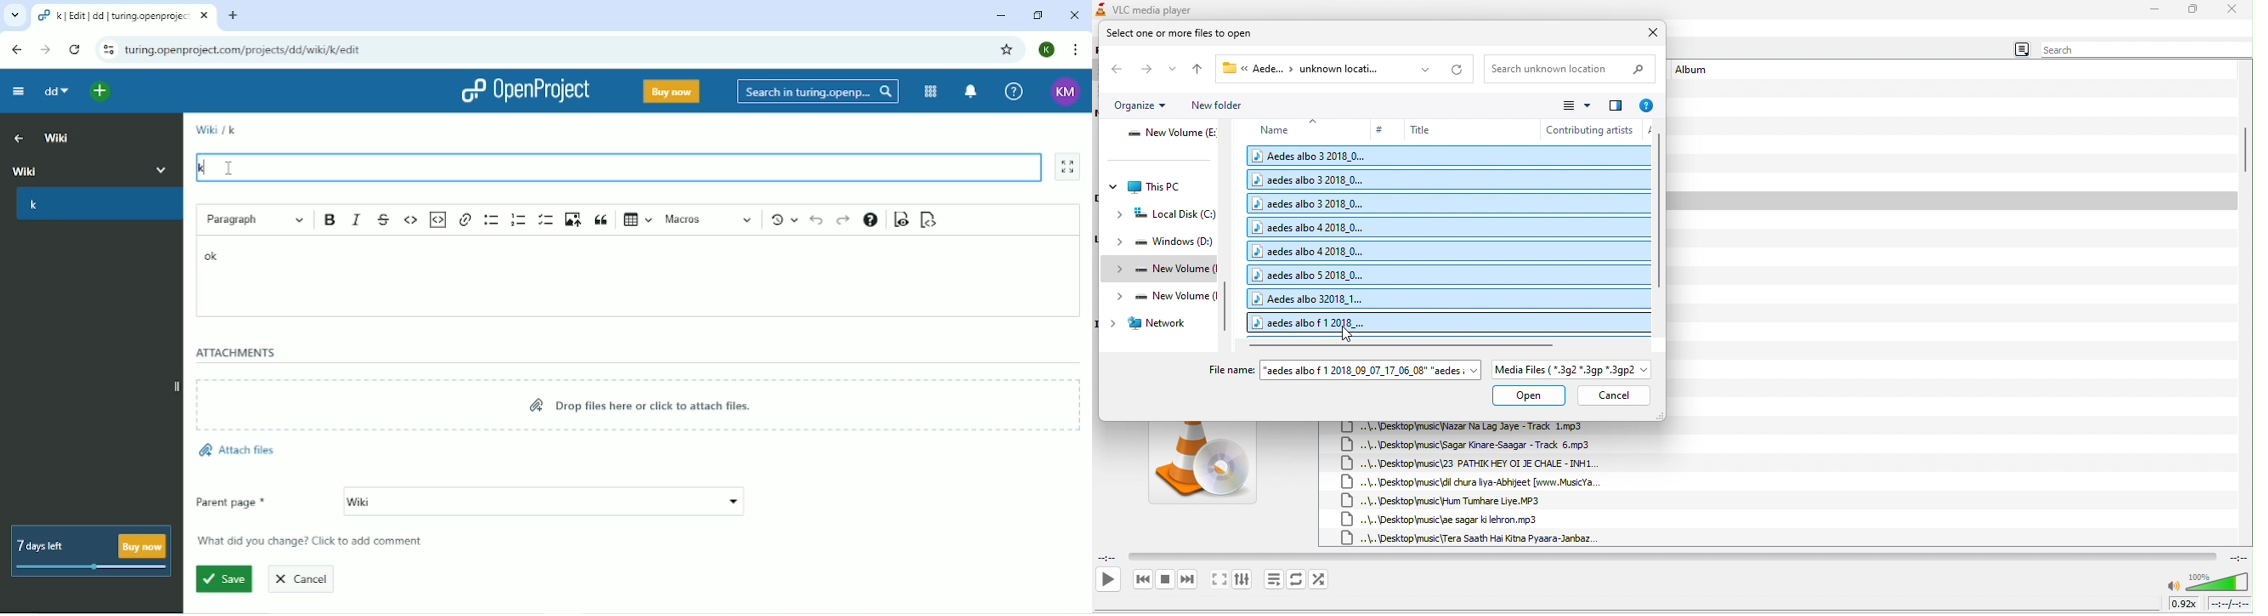  What do you see at coordinates (1311, 321) in the screenshot?
I see `aedes albo f 1 2018_...` at bounding box center [1311, 321].